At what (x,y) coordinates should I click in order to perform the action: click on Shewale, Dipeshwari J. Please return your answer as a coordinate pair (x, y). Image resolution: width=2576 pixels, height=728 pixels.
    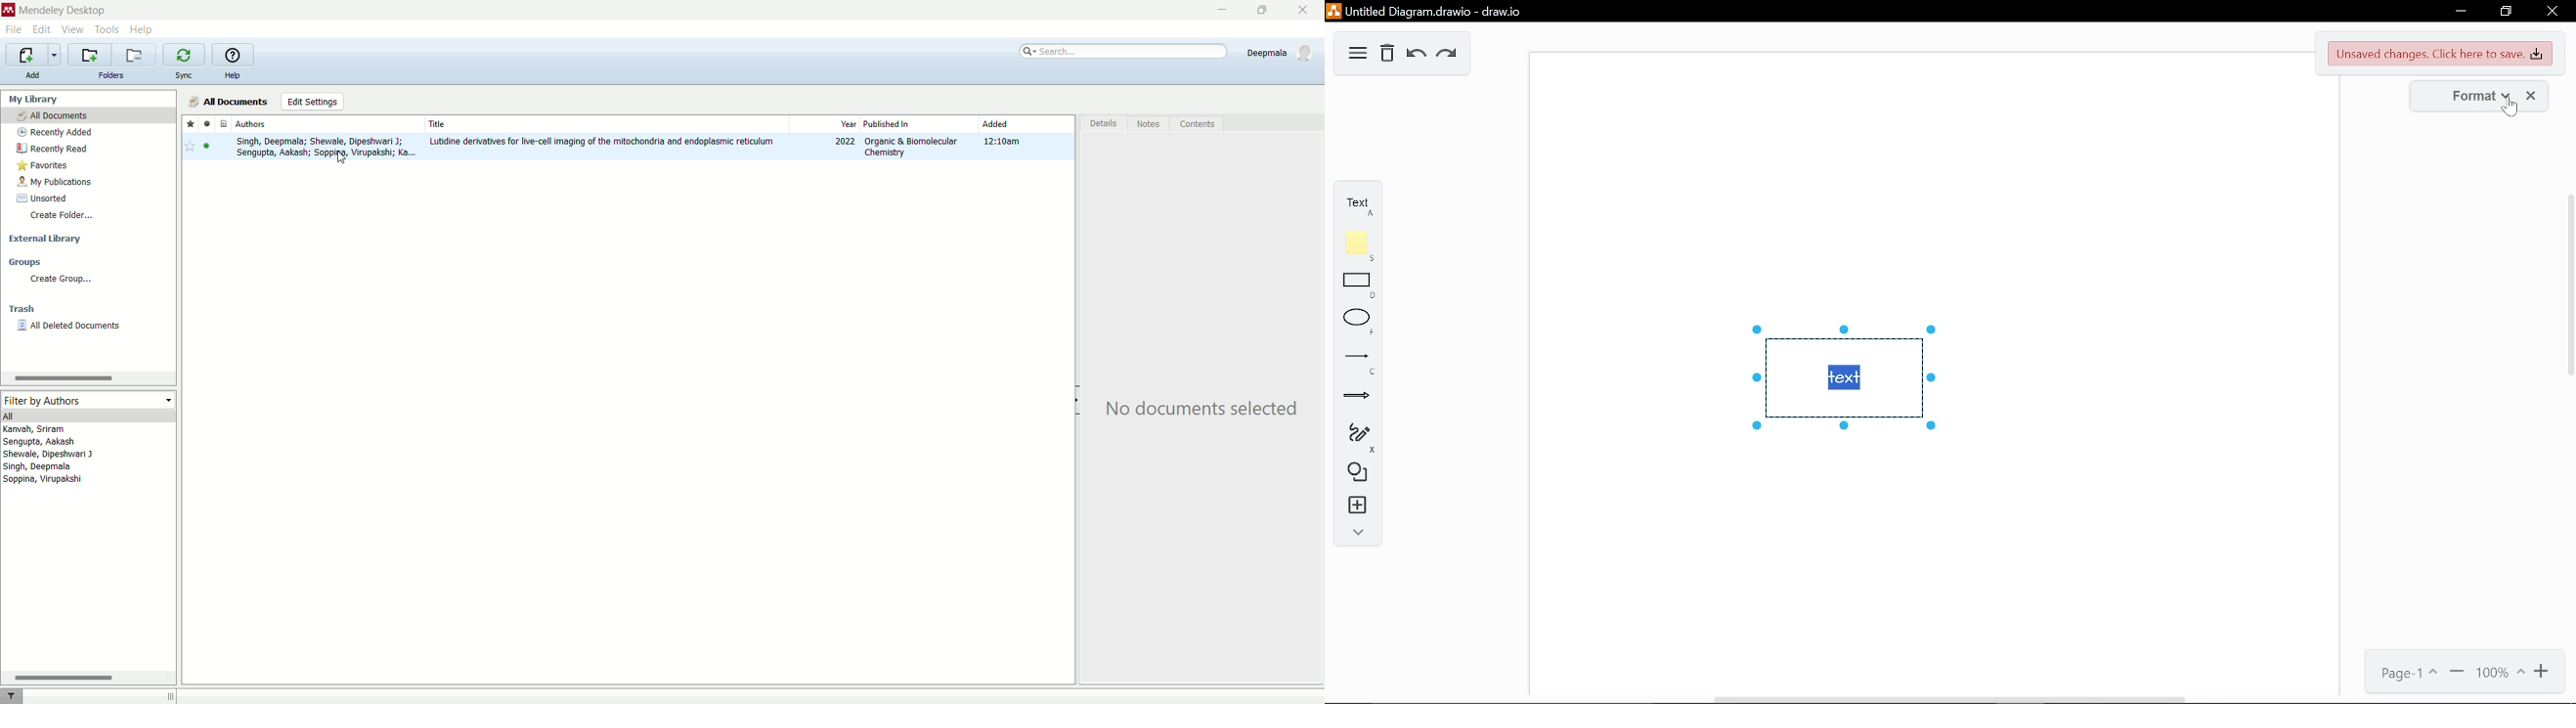
    Looking at the image, I should click on (59, 455).